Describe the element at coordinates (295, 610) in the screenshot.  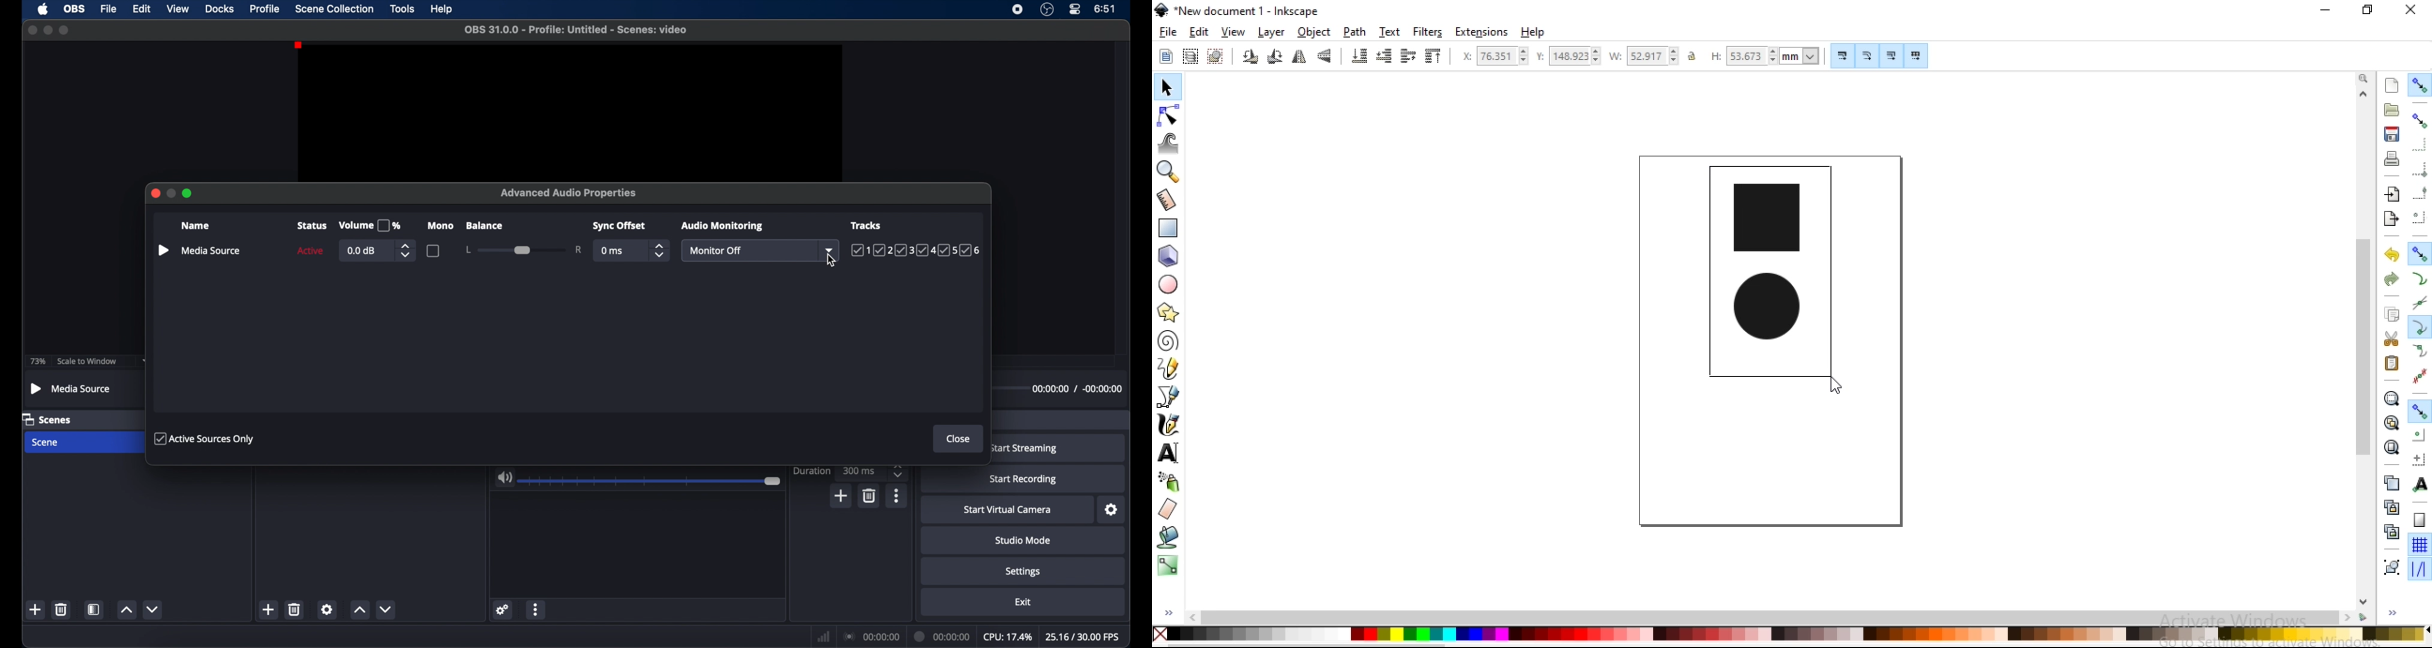
I see `delete` at that location.